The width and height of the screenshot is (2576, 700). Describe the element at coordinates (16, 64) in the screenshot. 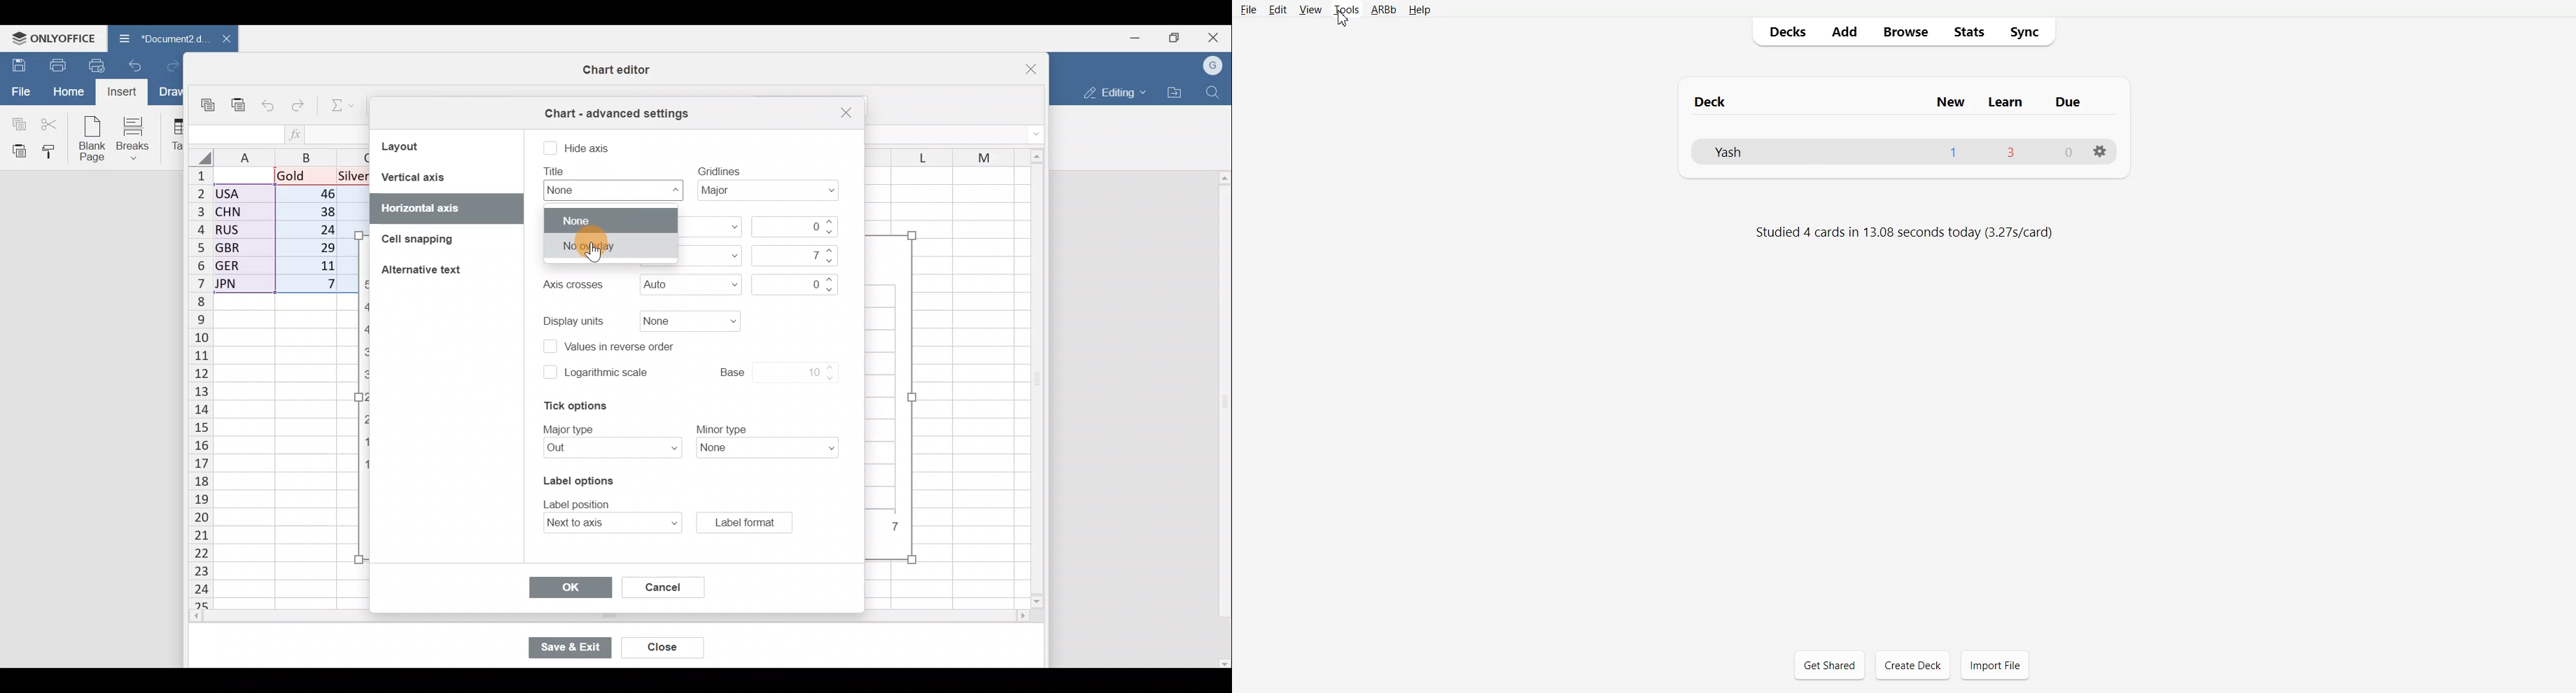

I see `Save` at that location.